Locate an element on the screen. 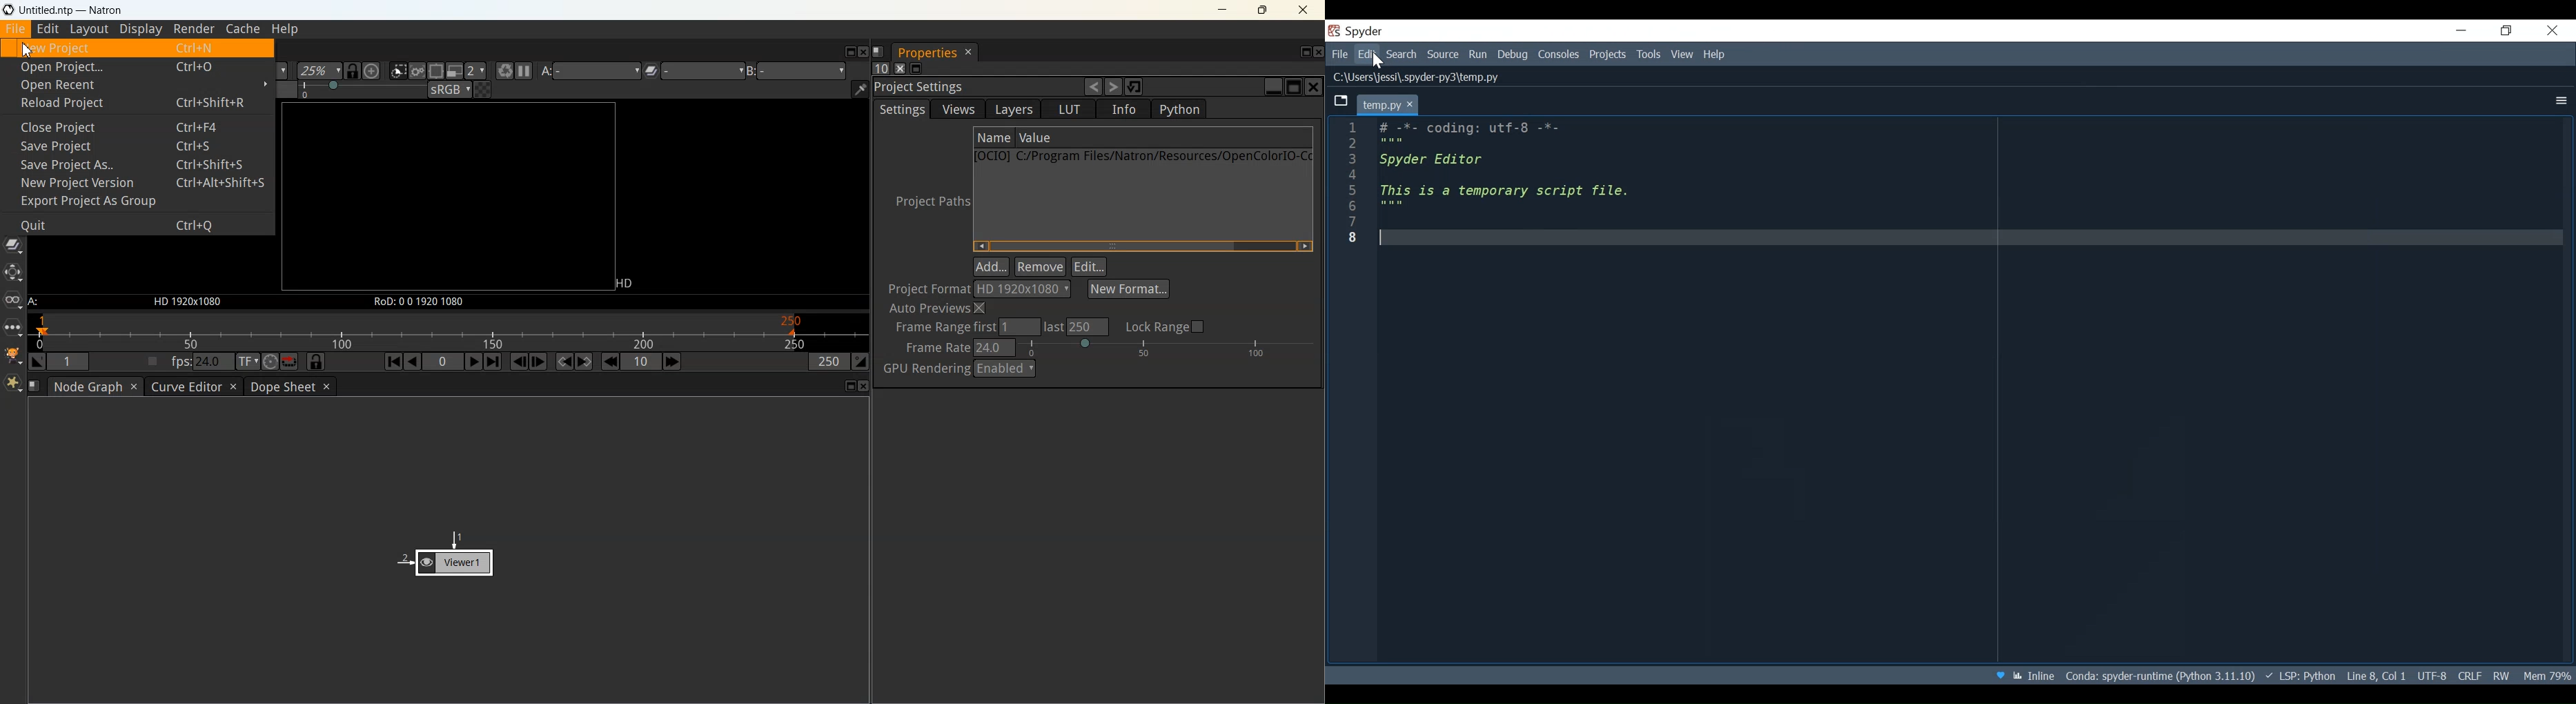 This screenshot has width=2576, height=728. spyder is located at coordinates (1367, 33).